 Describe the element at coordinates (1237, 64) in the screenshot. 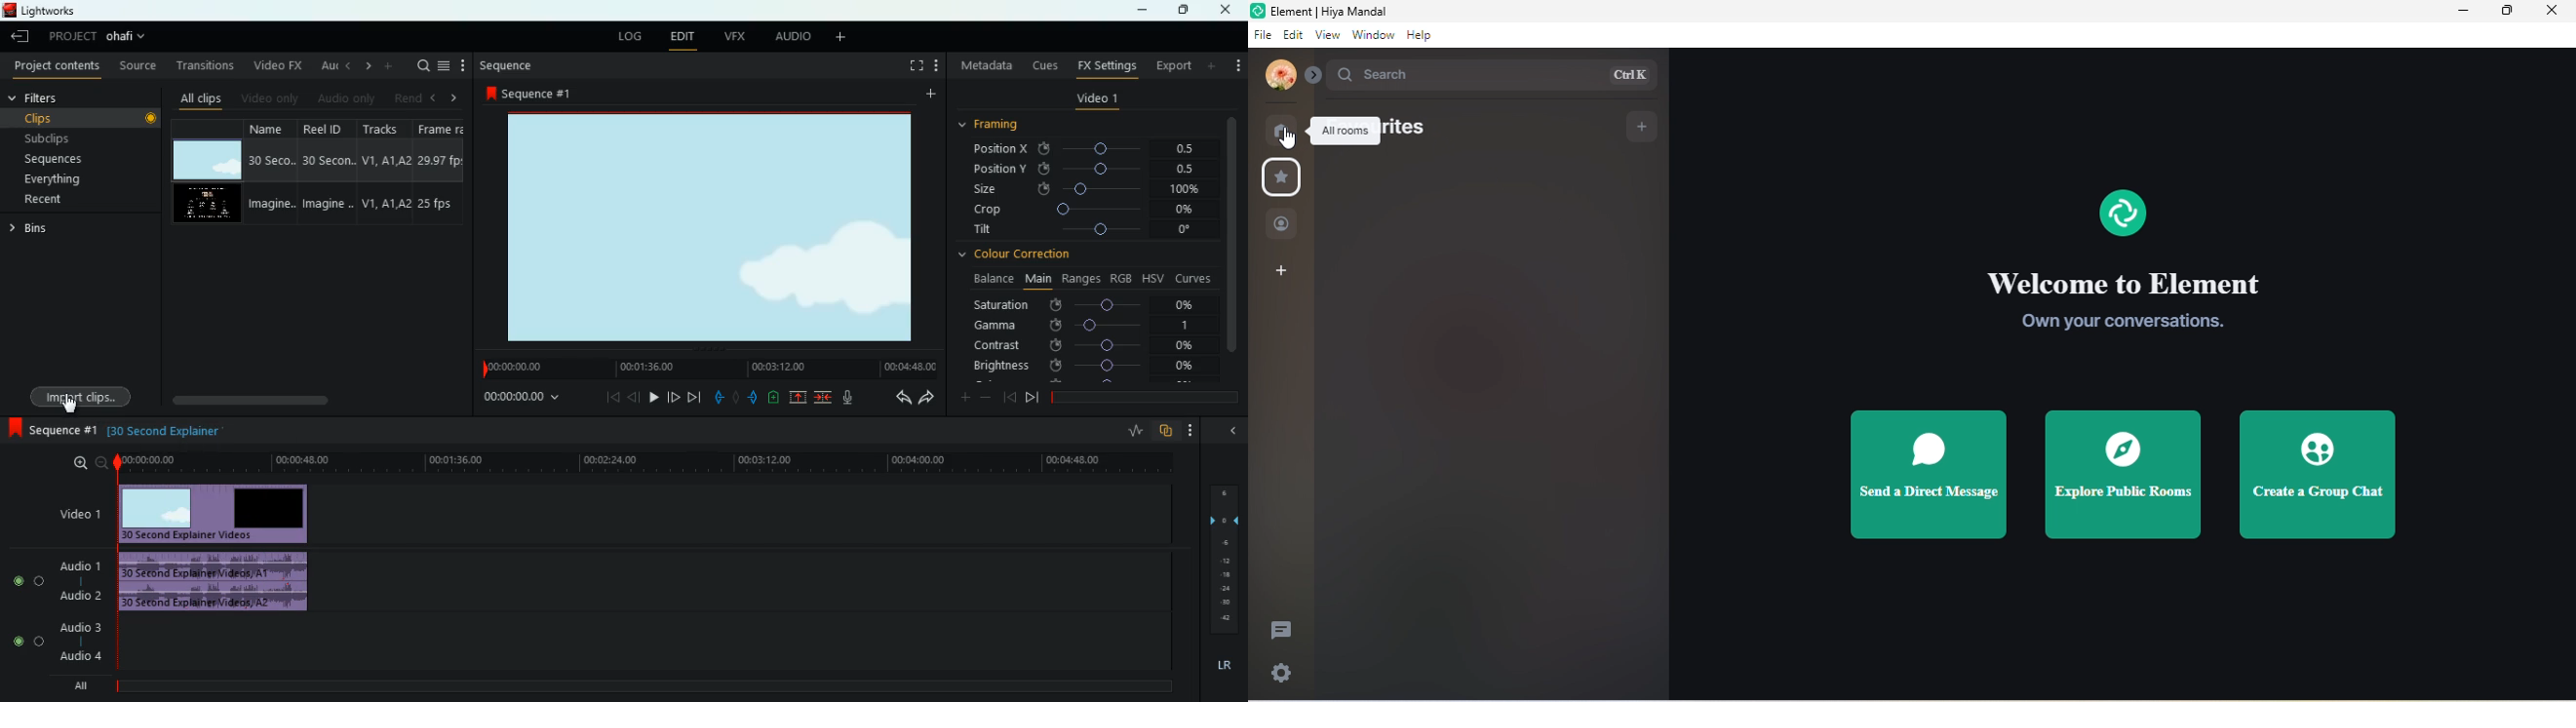

I see `add` at that location.